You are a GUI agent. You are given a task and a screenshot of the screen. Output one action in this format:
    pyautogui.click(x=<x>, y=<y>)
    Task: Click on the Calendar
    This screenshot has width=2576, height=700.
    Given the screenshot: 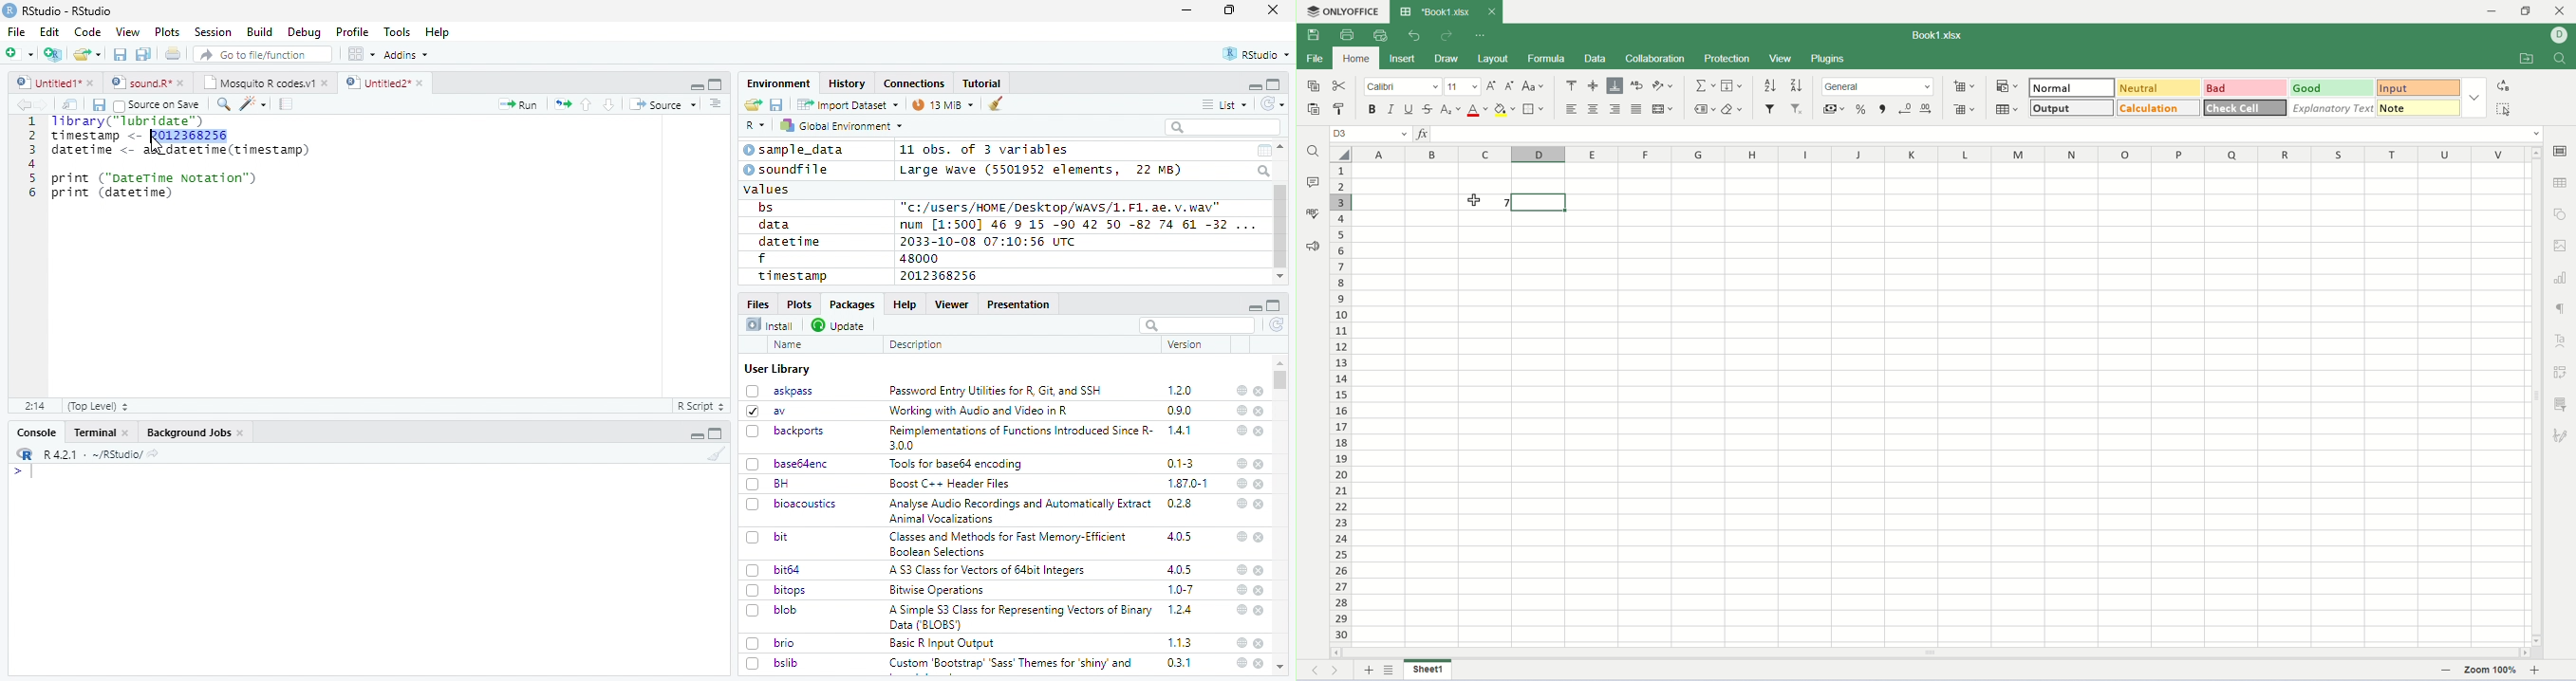 What is the action you would take?
    pyautogui.click(x=1263, y=151)
    